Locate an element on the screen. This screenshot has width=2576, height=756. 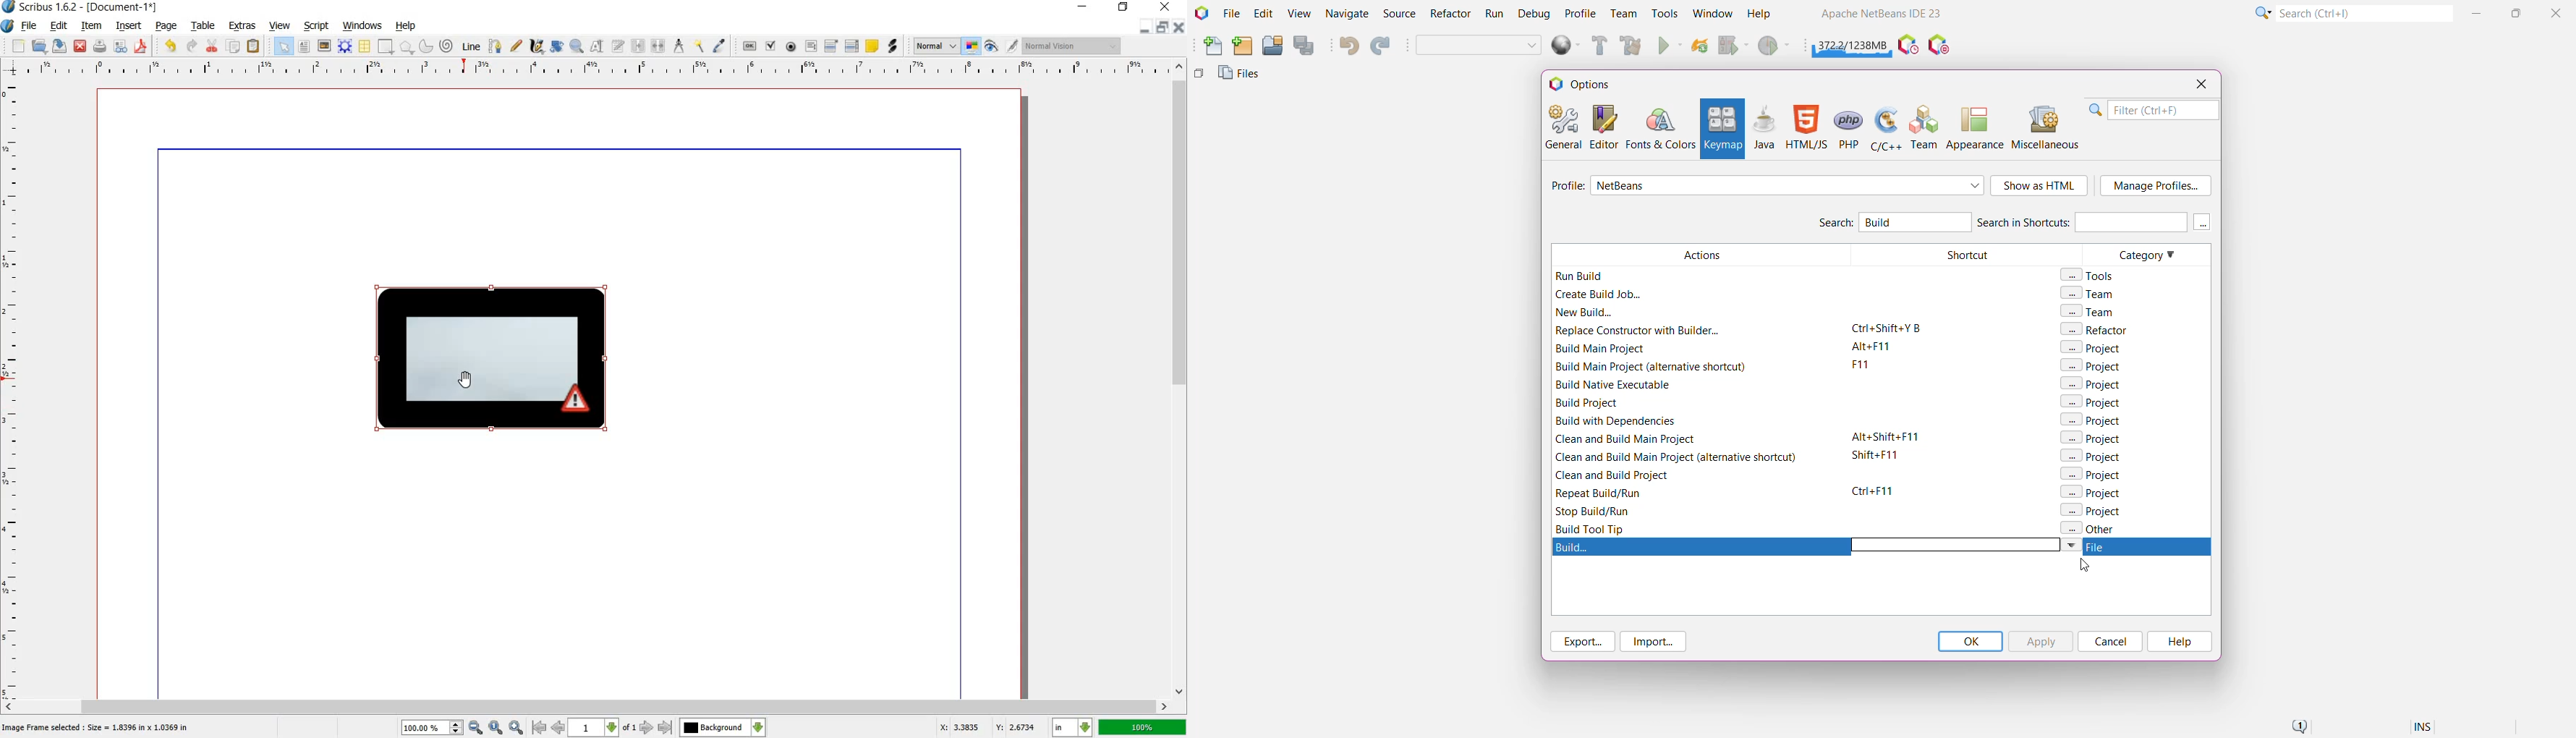
view is located at coordinates (280, 27).